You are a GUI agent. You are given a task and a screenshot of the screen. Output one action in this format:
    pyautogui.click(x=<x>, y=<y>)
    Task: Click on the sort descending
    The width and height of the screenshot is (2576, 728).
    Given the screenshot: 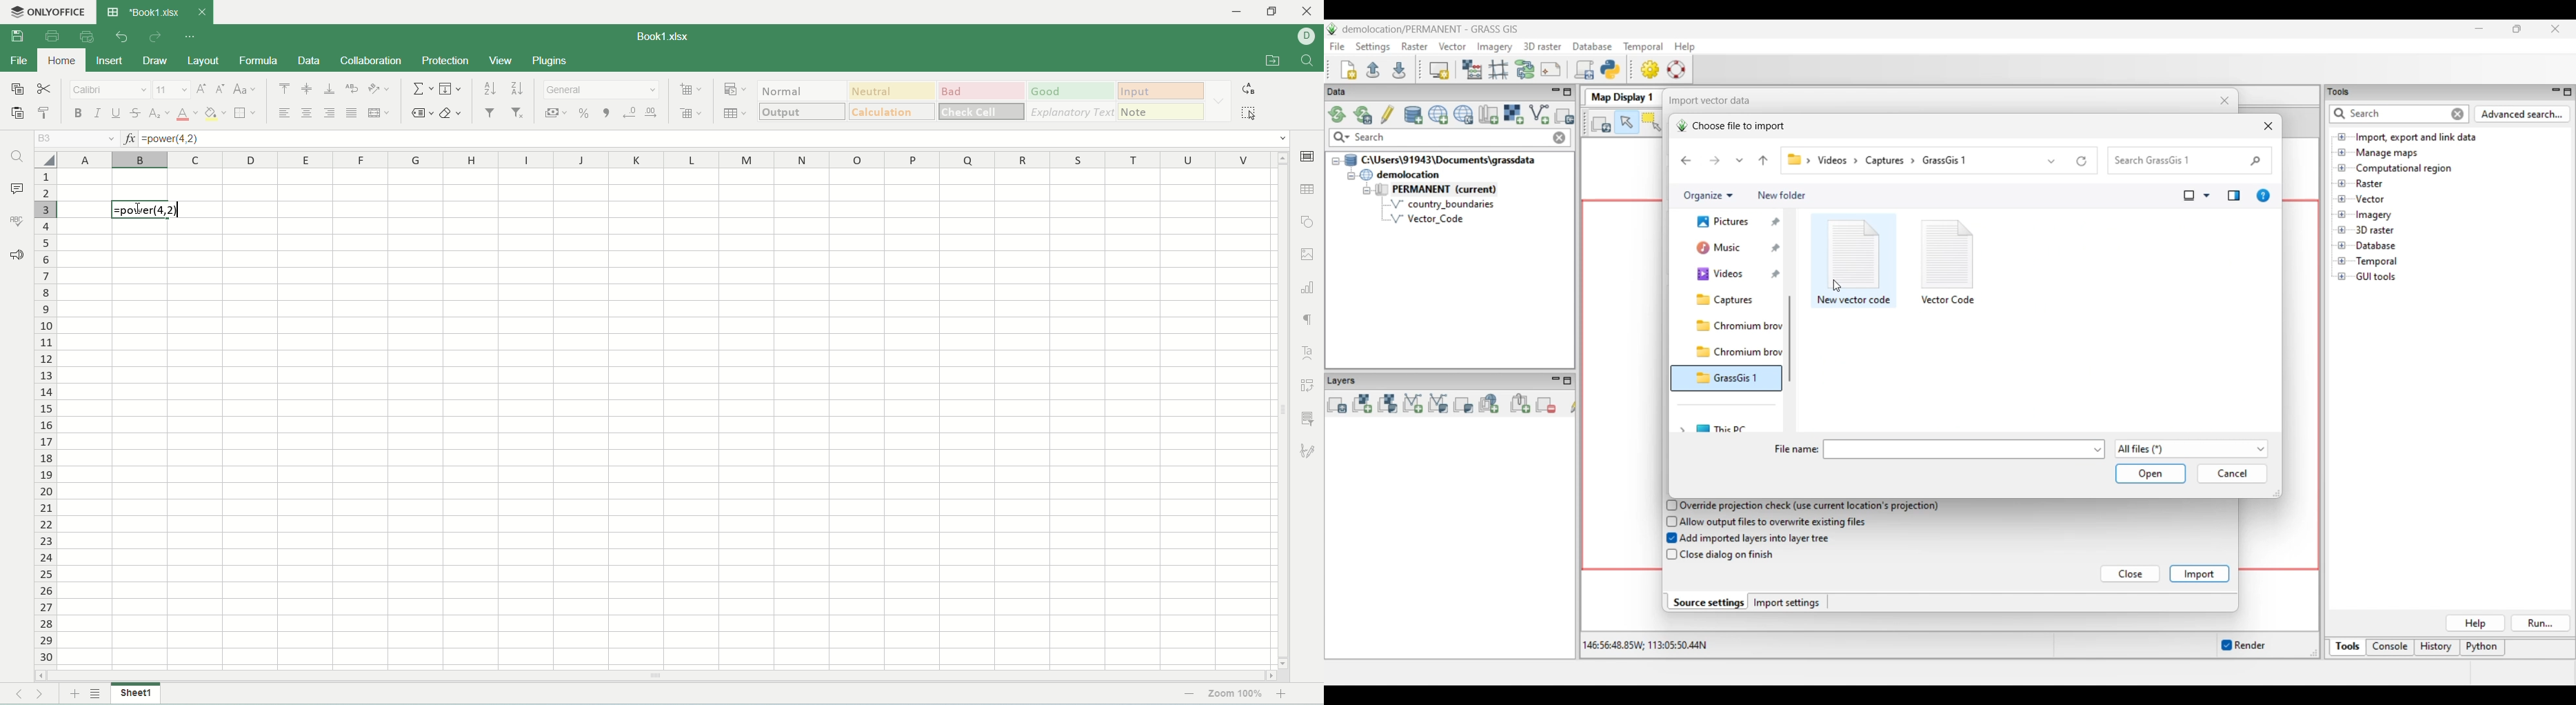 What is the action you would take?
    pyautogui.click(x=518, y=88)
    